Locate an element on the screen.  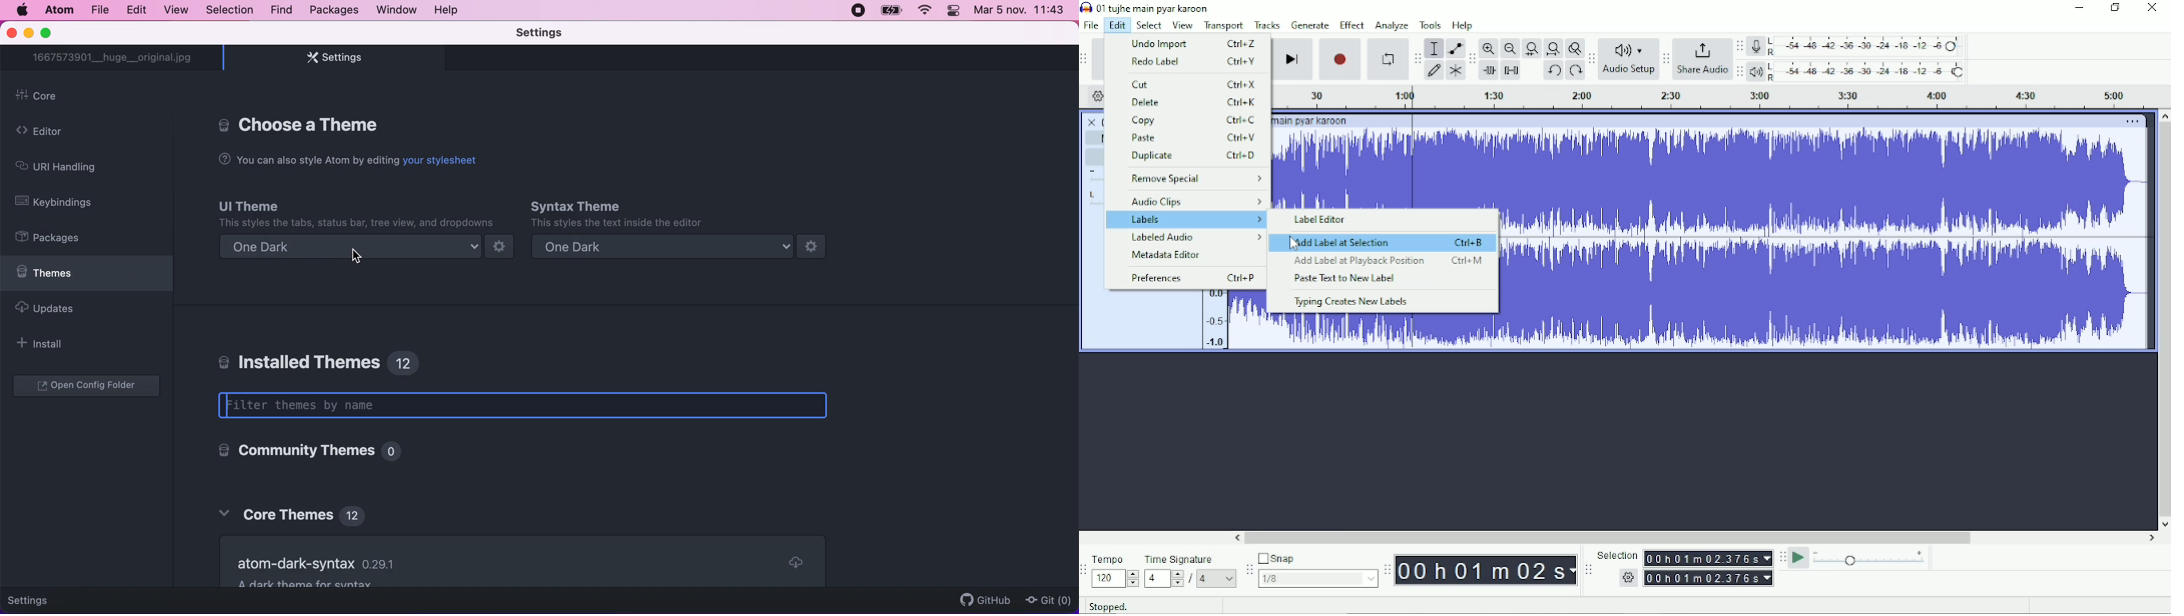
Preferences is located at coordinates (1192, 278).